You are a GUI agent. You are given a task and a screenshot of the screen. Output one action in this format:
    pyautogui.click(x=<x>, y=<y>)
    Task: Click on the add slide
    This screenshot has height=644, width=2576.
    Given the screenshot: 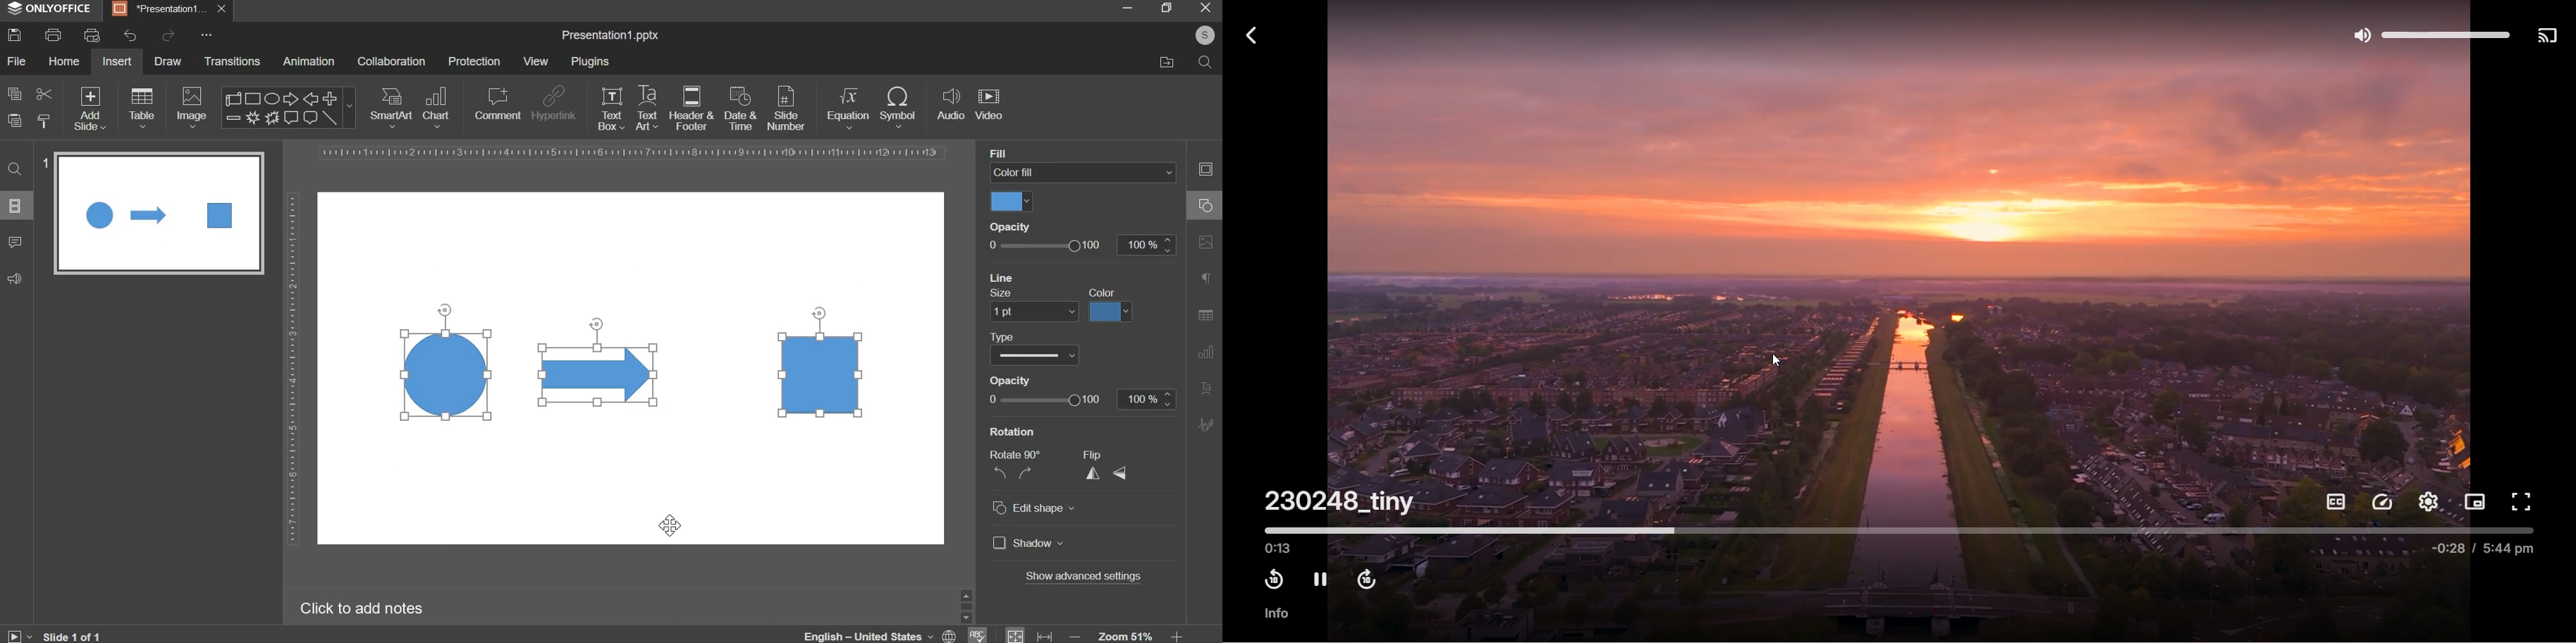 What is the action you would take?
    pyautogui.click(x=90, y=110)
    